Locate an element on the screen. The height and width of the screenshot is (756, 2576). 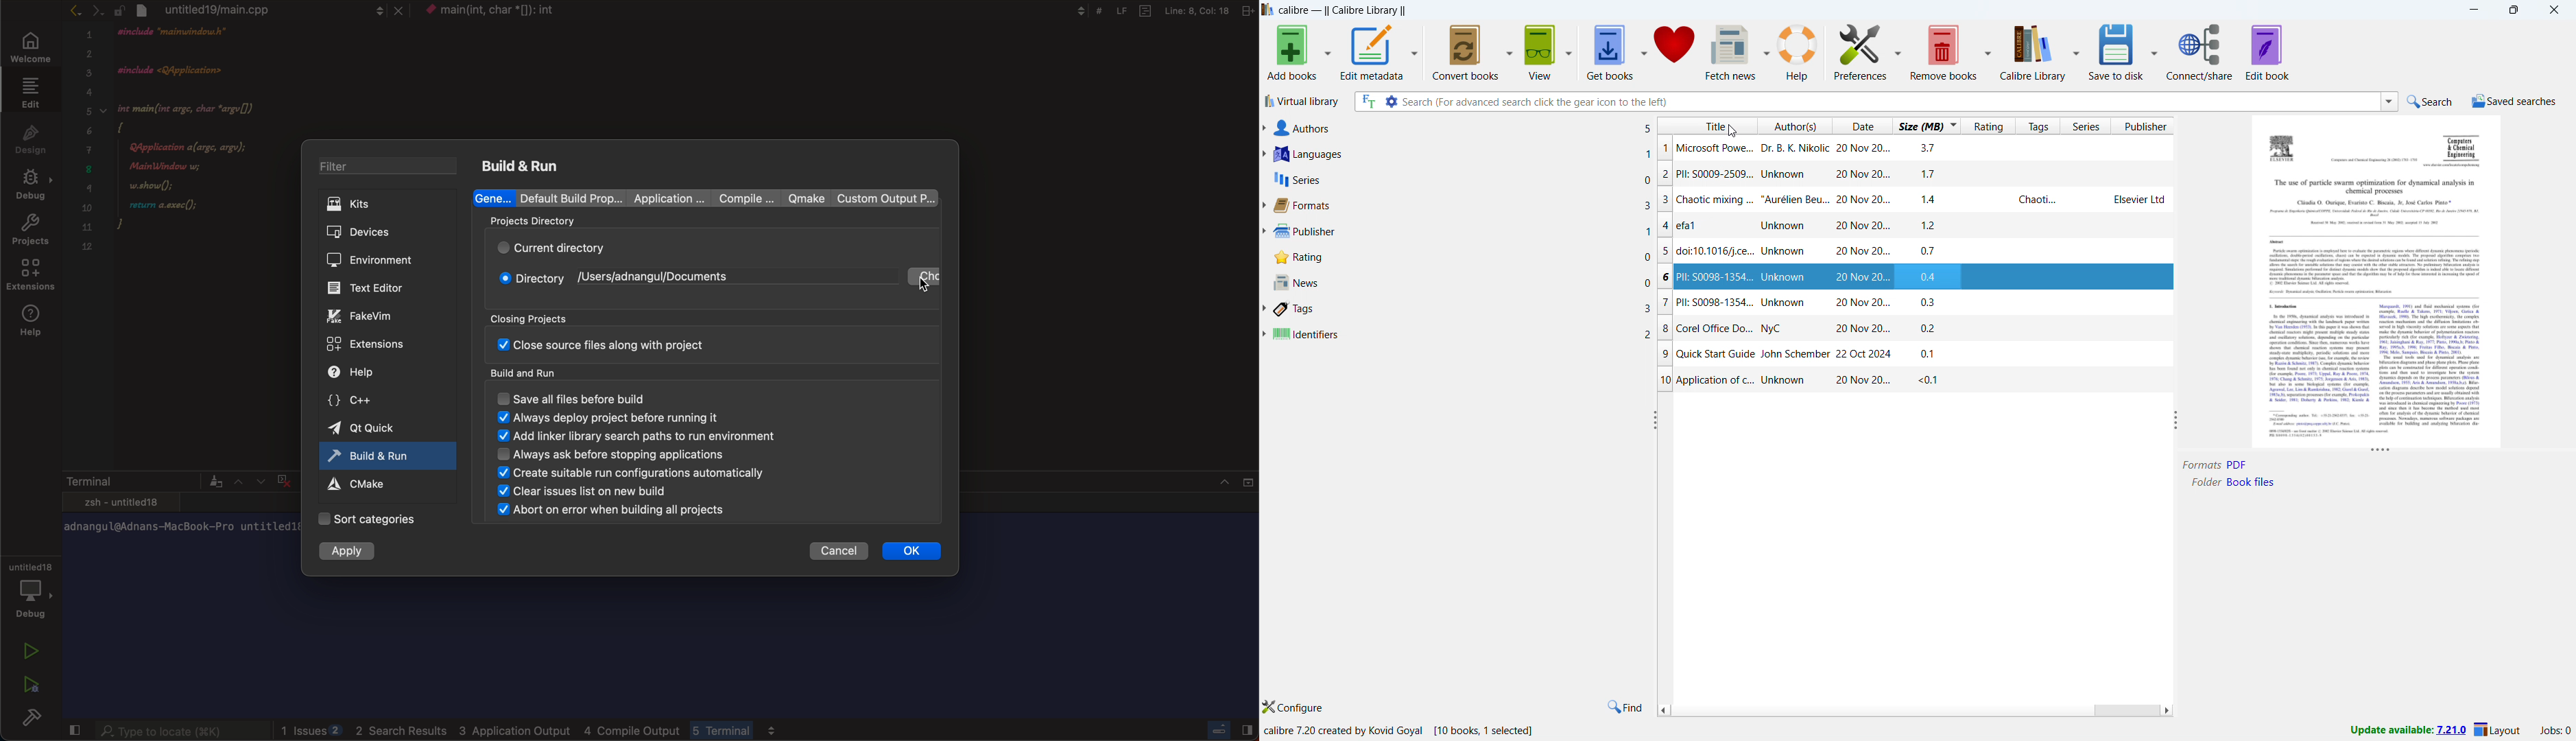
edit book is located at coordinates (2269, 52).